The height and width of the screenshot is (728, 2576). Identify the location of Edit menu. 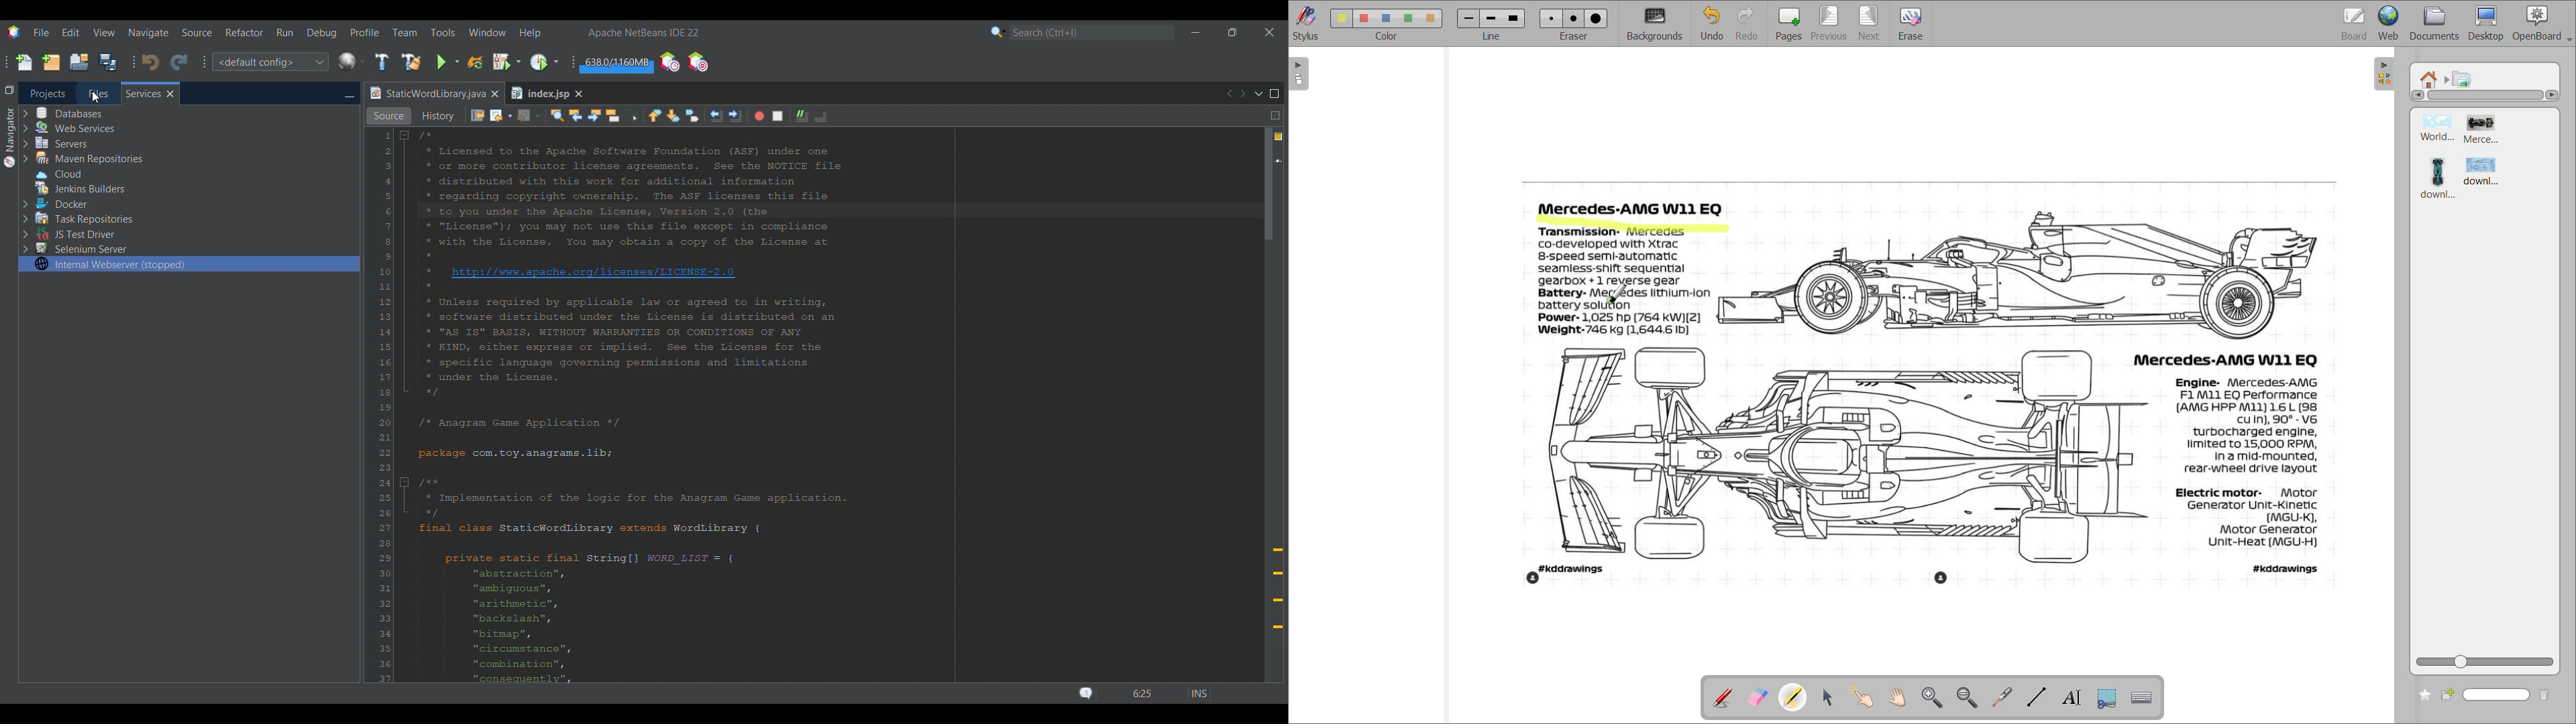
(70, 32).